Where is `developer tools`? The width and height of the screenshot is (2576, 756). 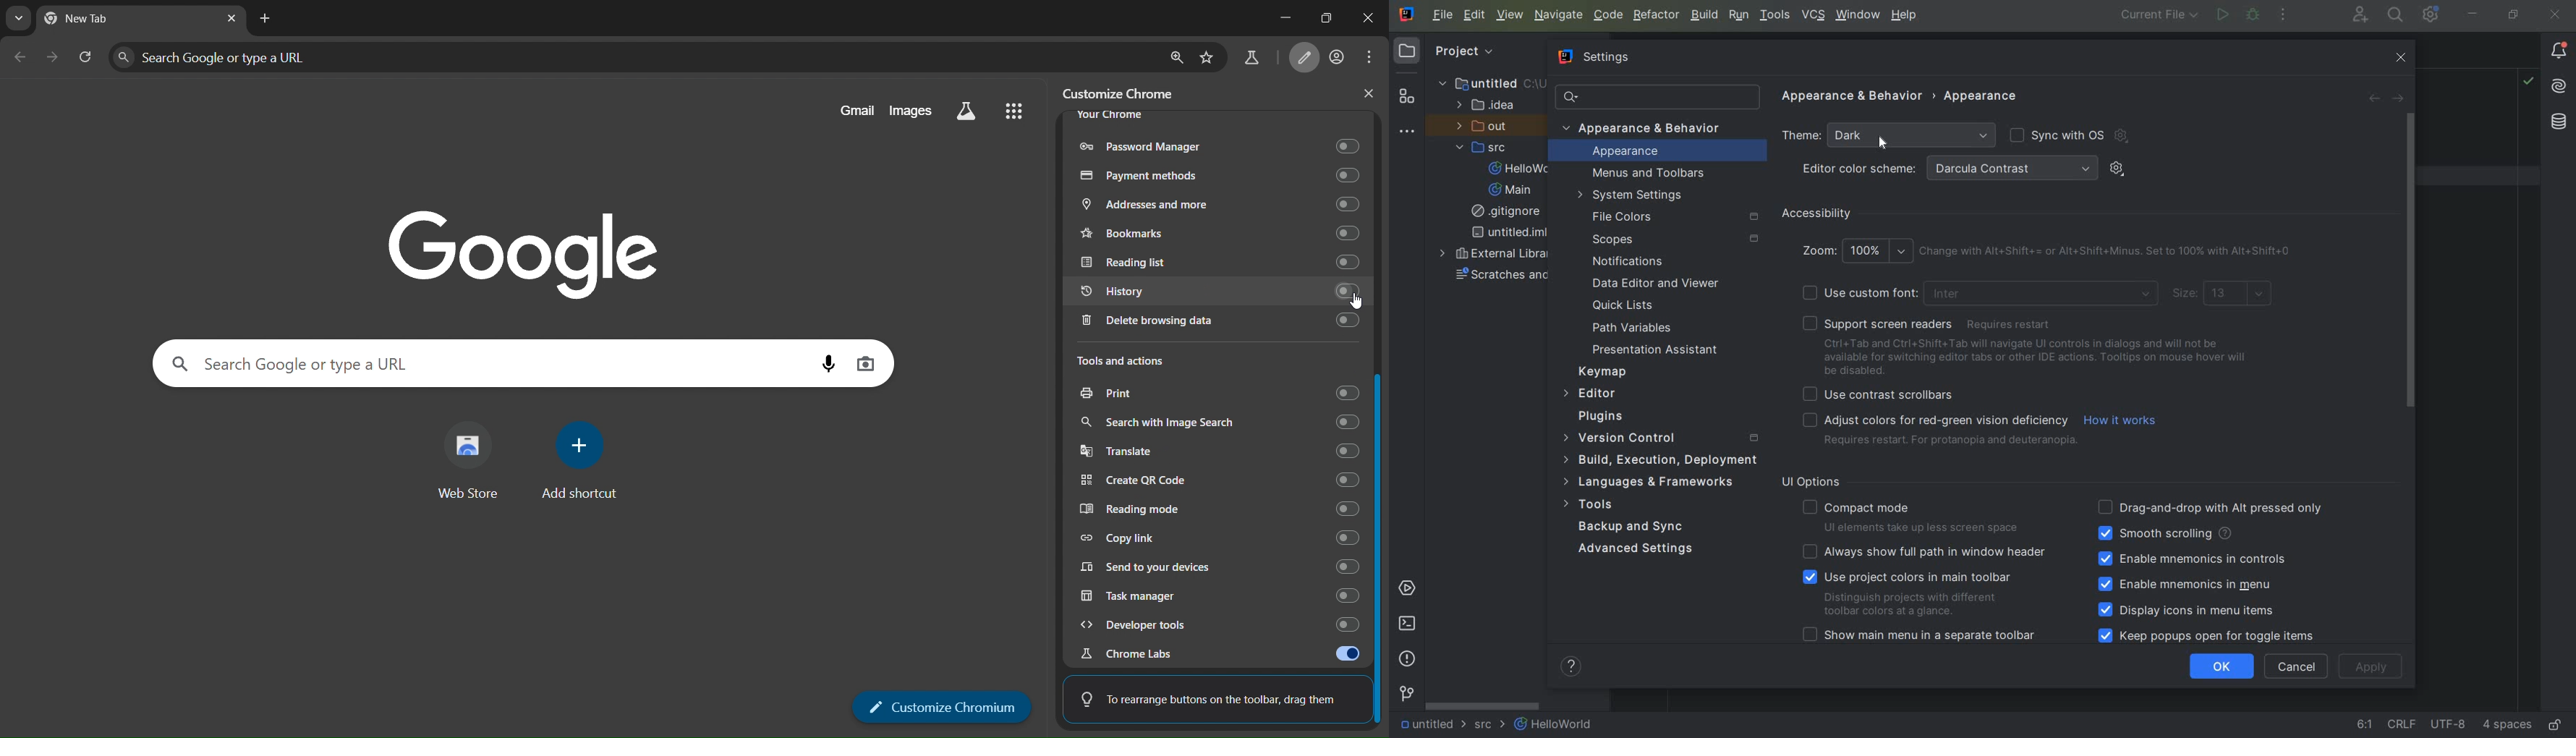 developer tools is located at coordinates (1212, 624).